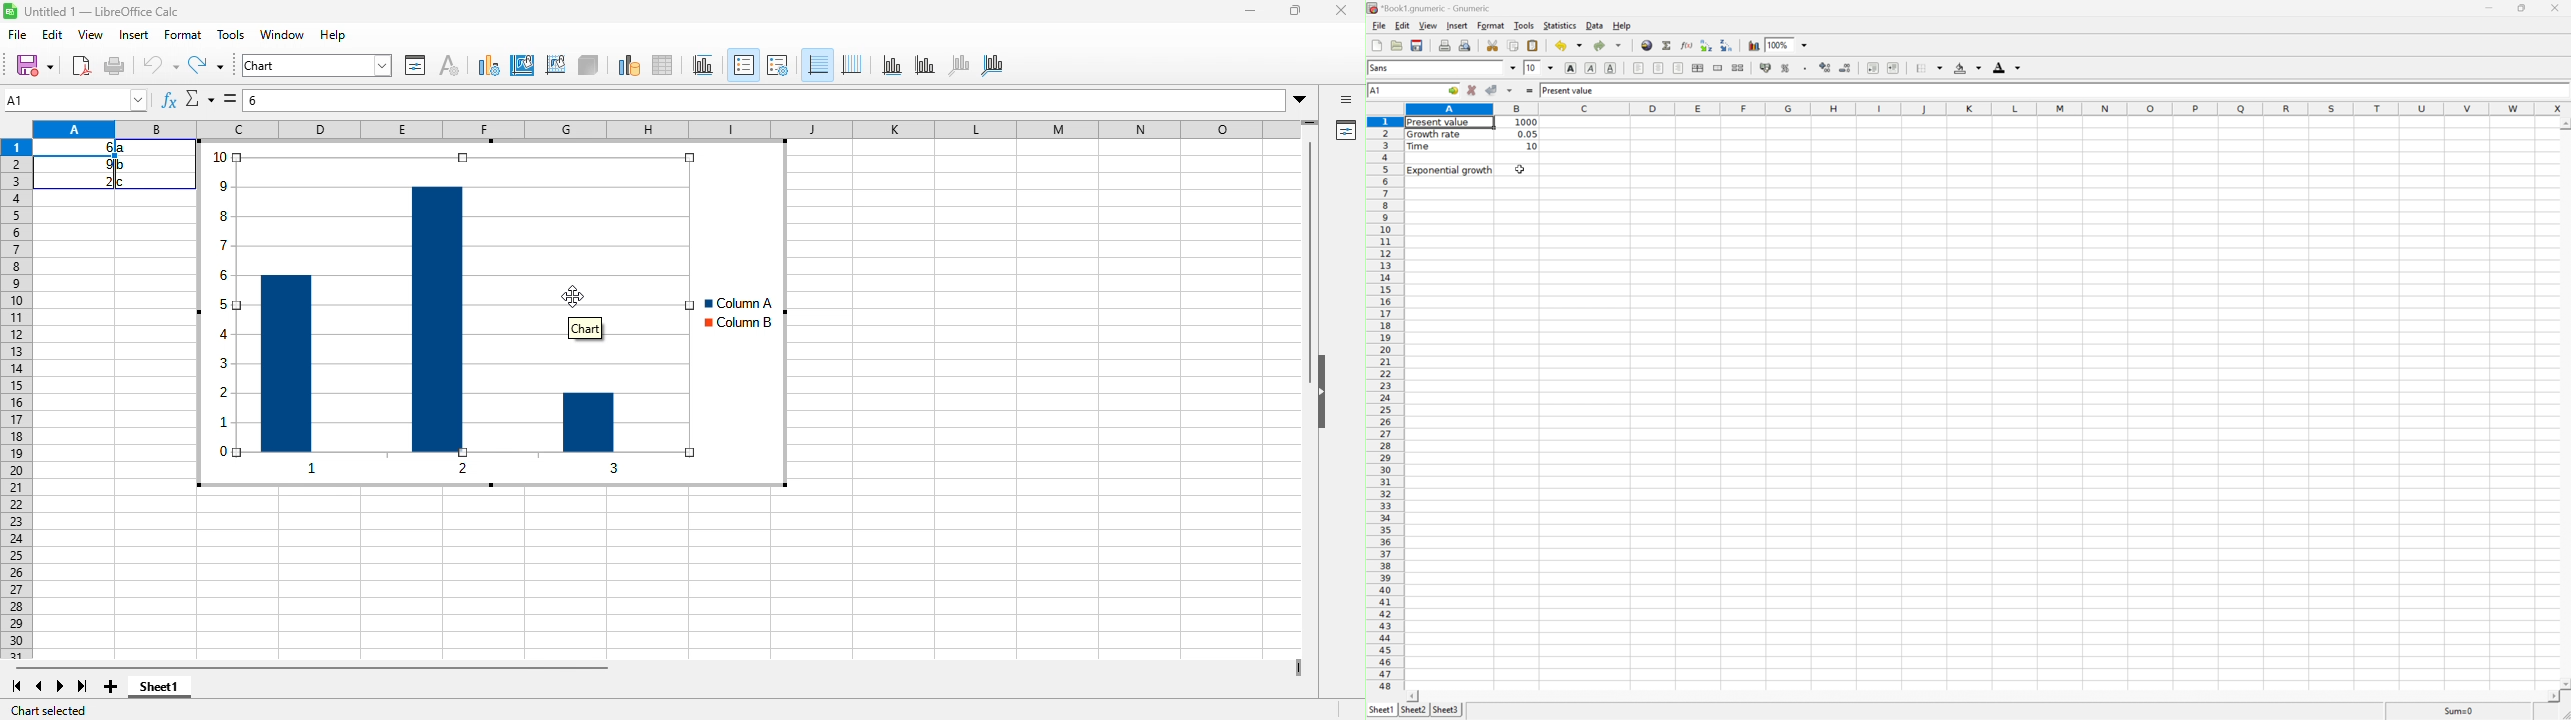  Describe the element at coordinates (1530, 147) in the screenshot. I see `10` at that location.